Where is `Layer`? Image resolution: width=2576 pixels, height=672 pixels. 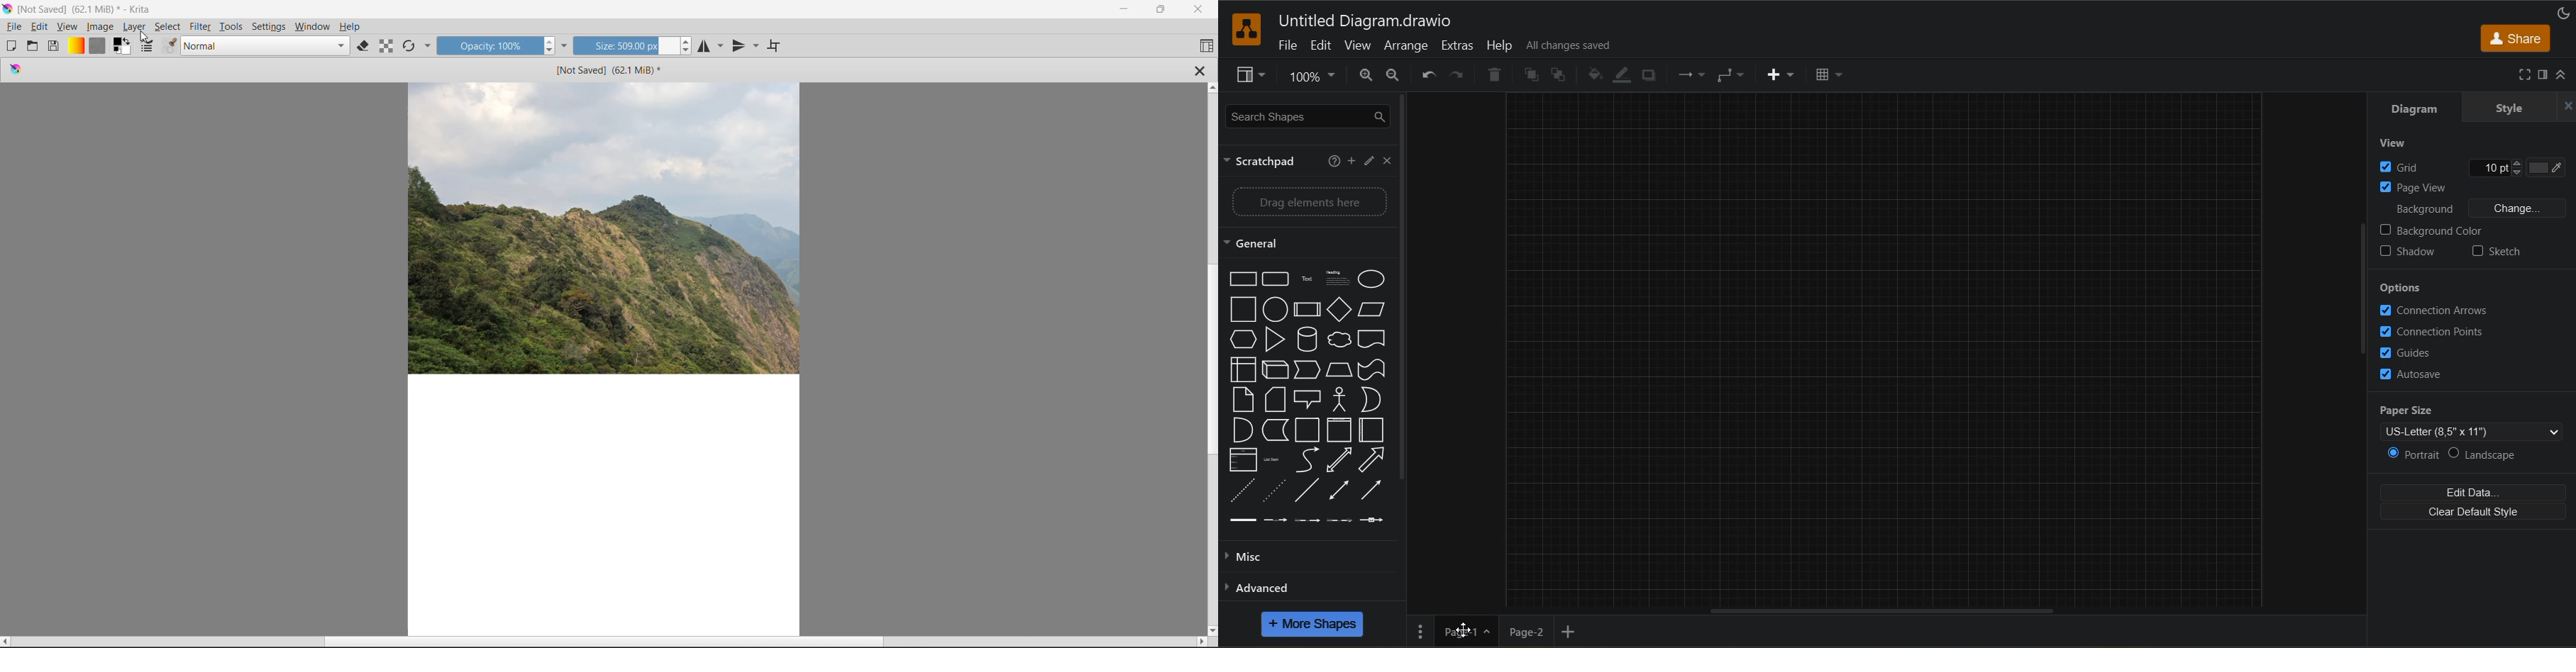
Layer is located at coordinates (136, 27).